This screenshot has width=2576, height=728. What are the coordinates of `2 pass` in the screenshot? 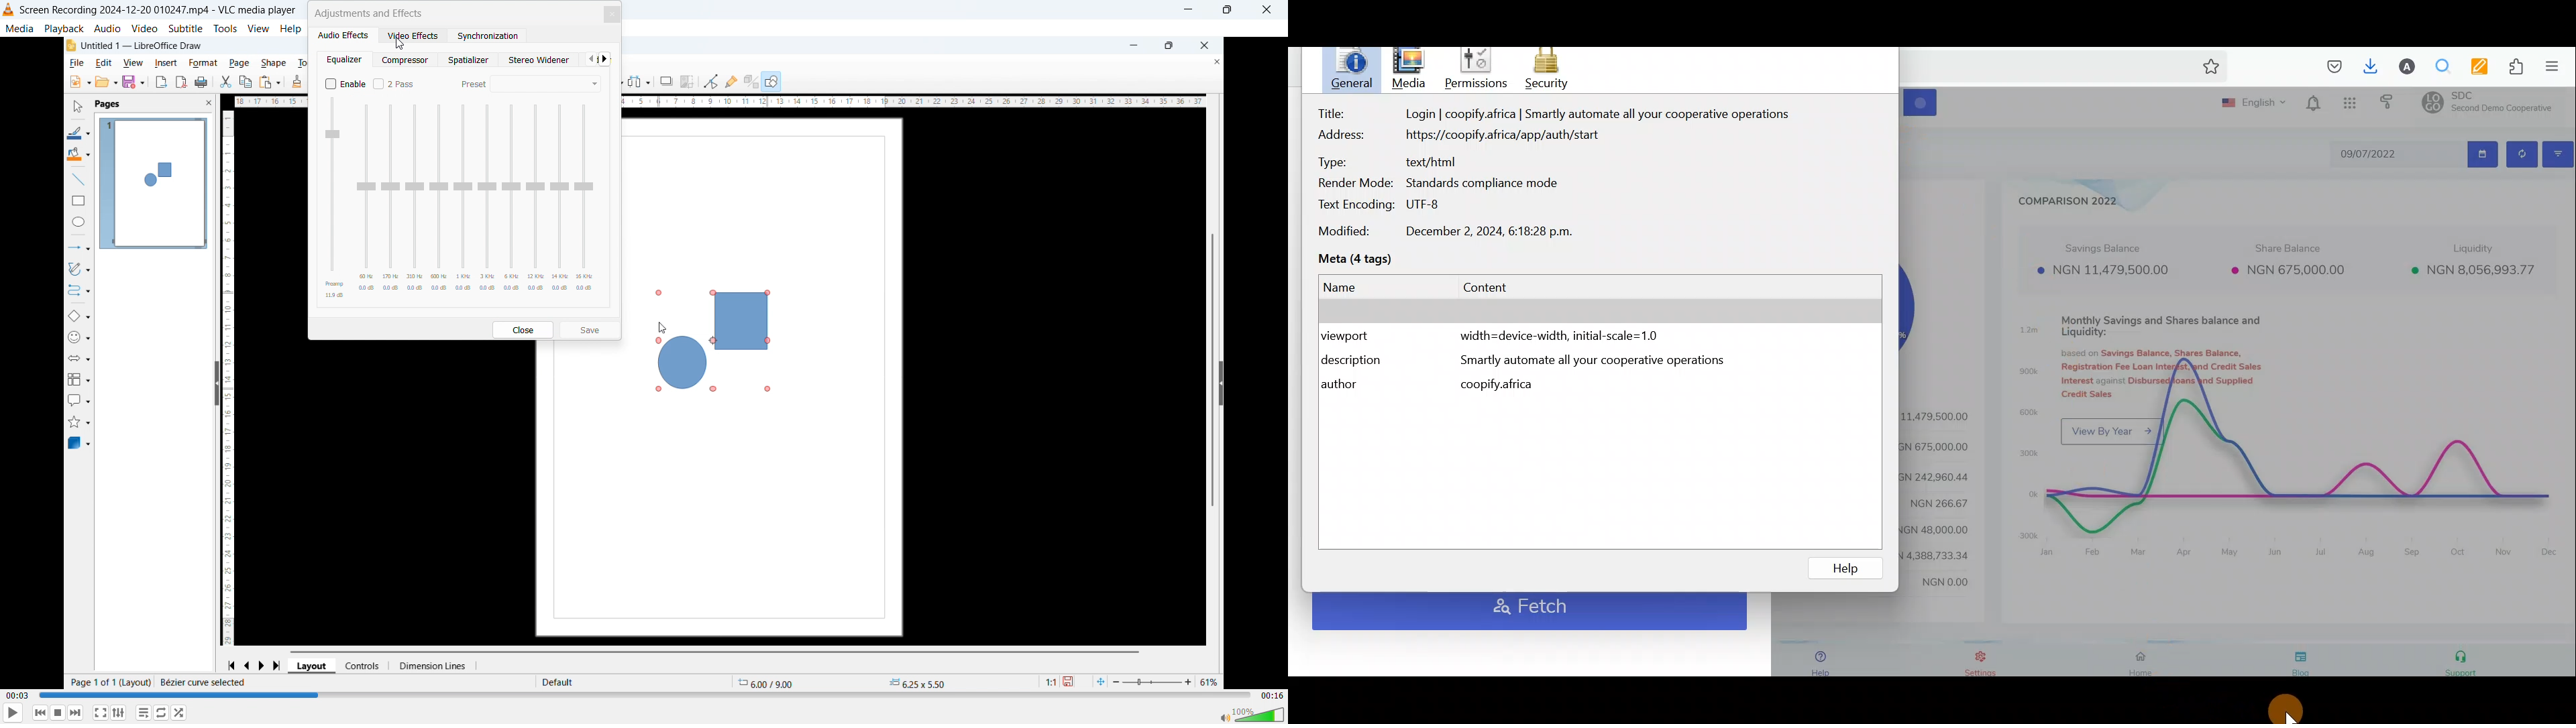 It's located at (395, 83).